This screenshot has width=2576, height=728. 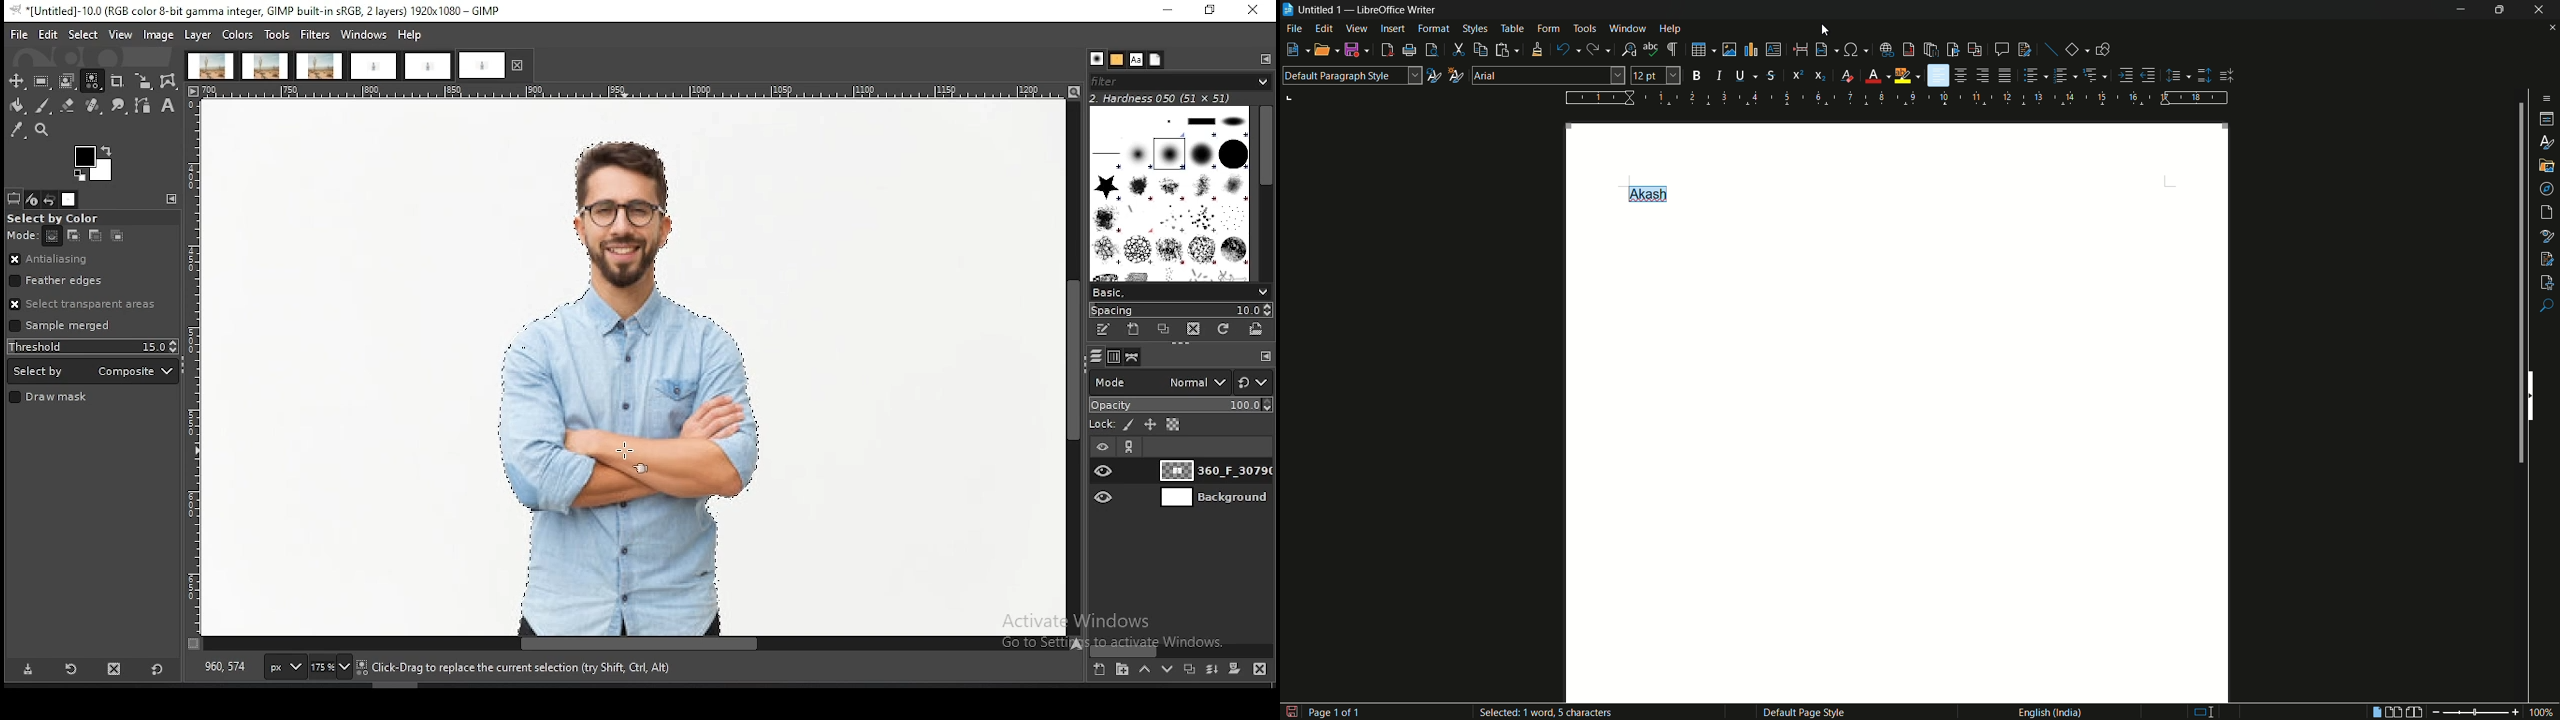 What do you see at coordinates (373, 67) in the screenshot?
I see `project tab` at bounding box center [373, 67].